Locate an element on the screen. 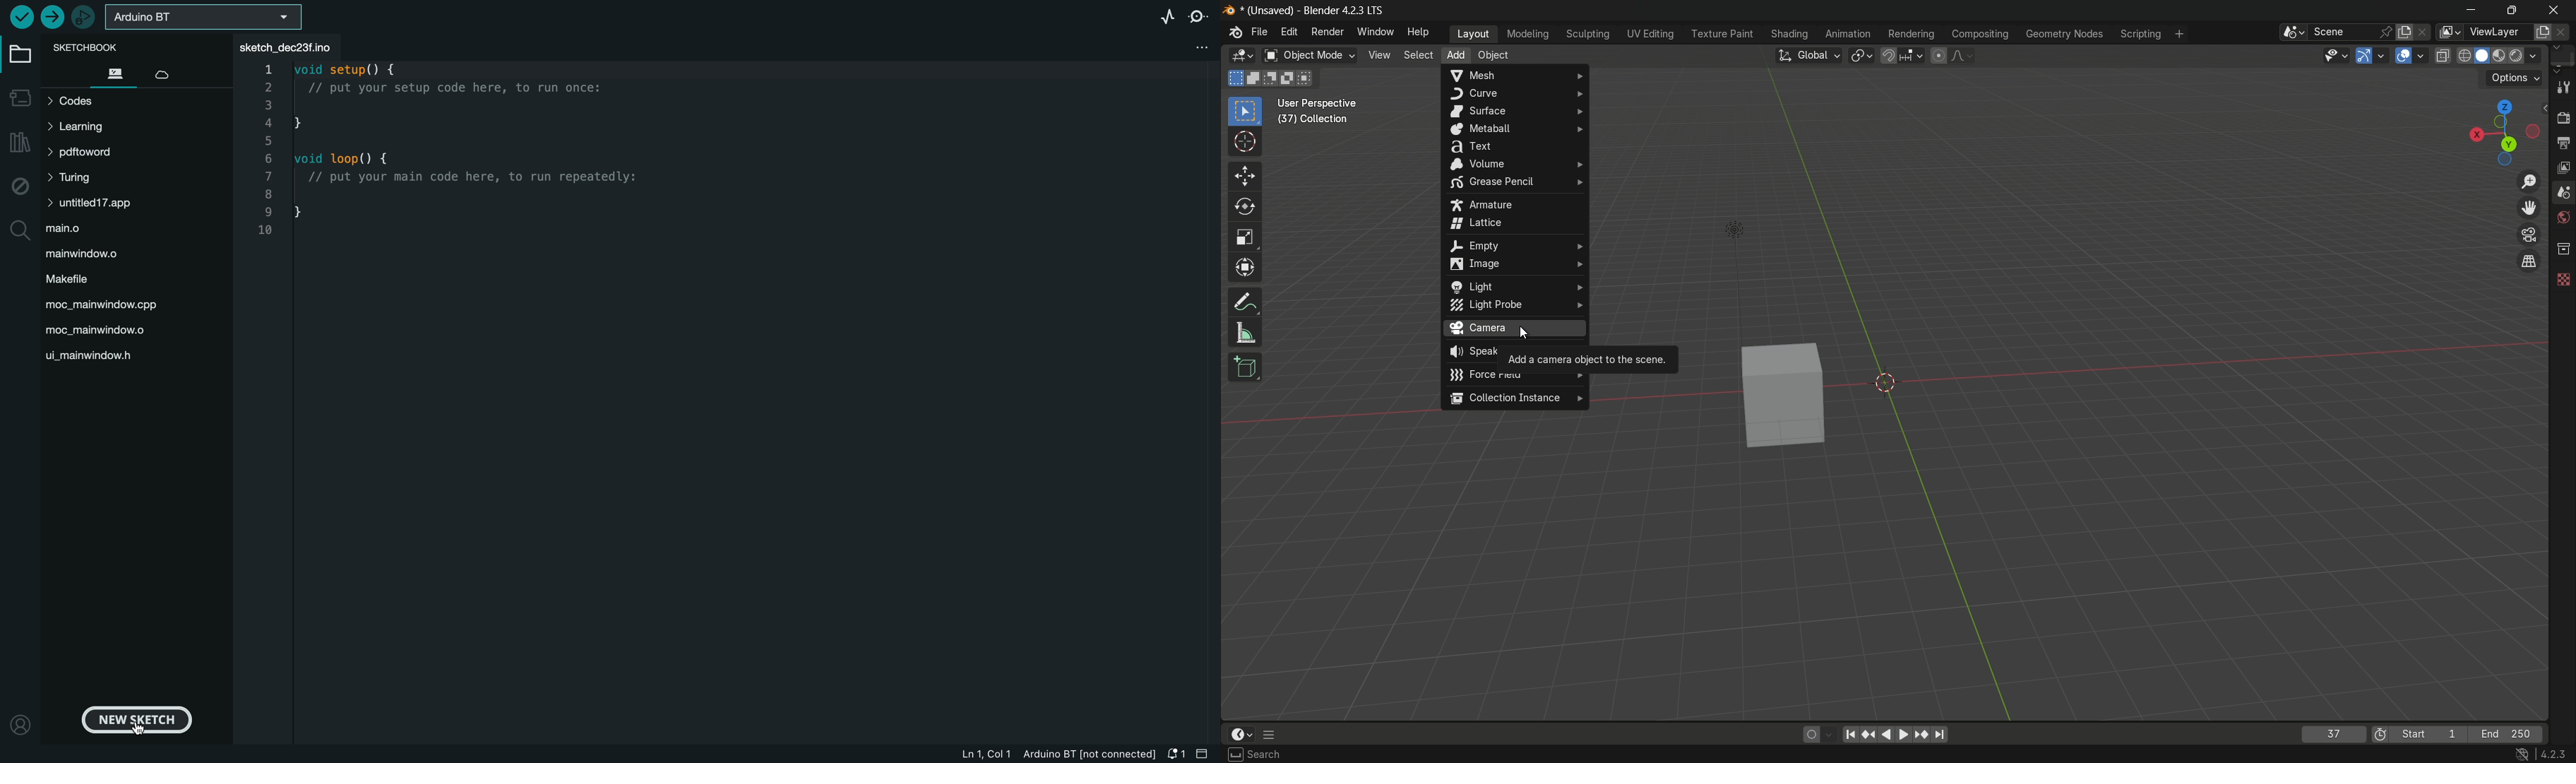 This screenshot has width=2576, height=784. browse scene is located at coordinates (2291, 32).